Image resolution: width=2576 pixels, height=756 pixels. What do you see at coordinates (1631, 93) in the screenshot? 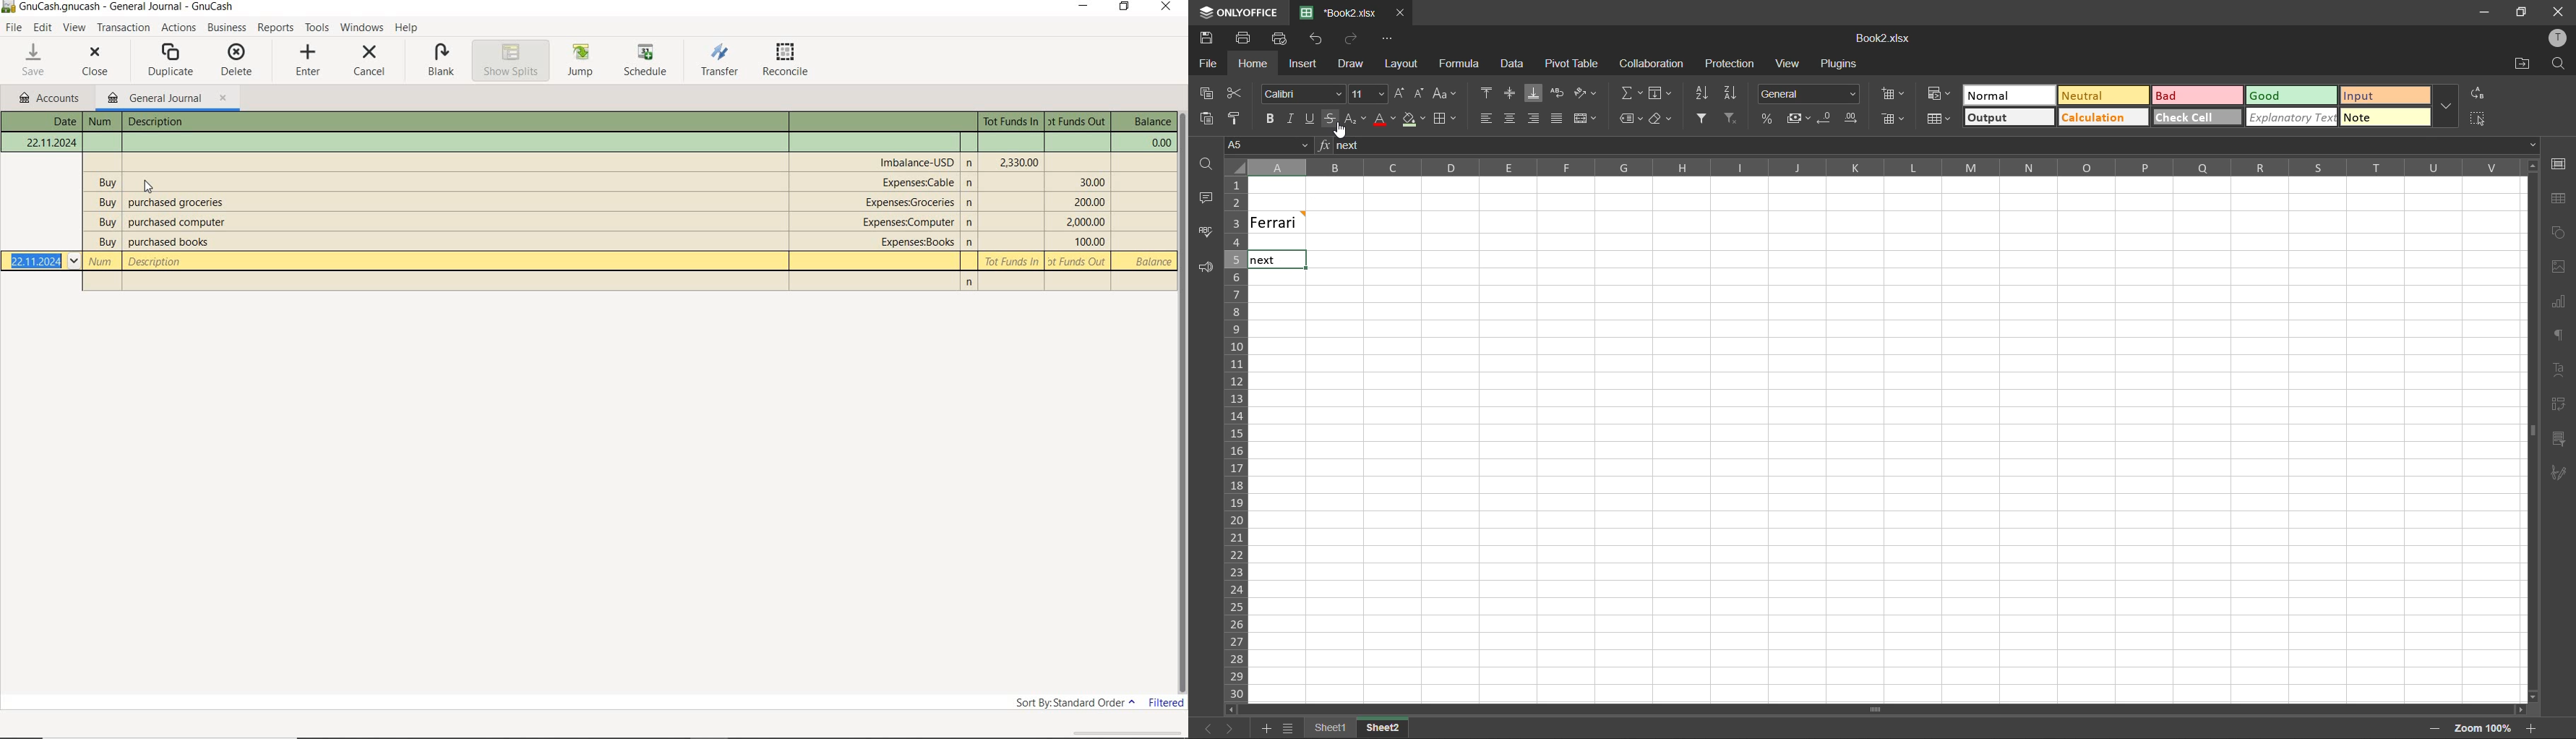
I see `summation` at bounding box center [1631, 93].